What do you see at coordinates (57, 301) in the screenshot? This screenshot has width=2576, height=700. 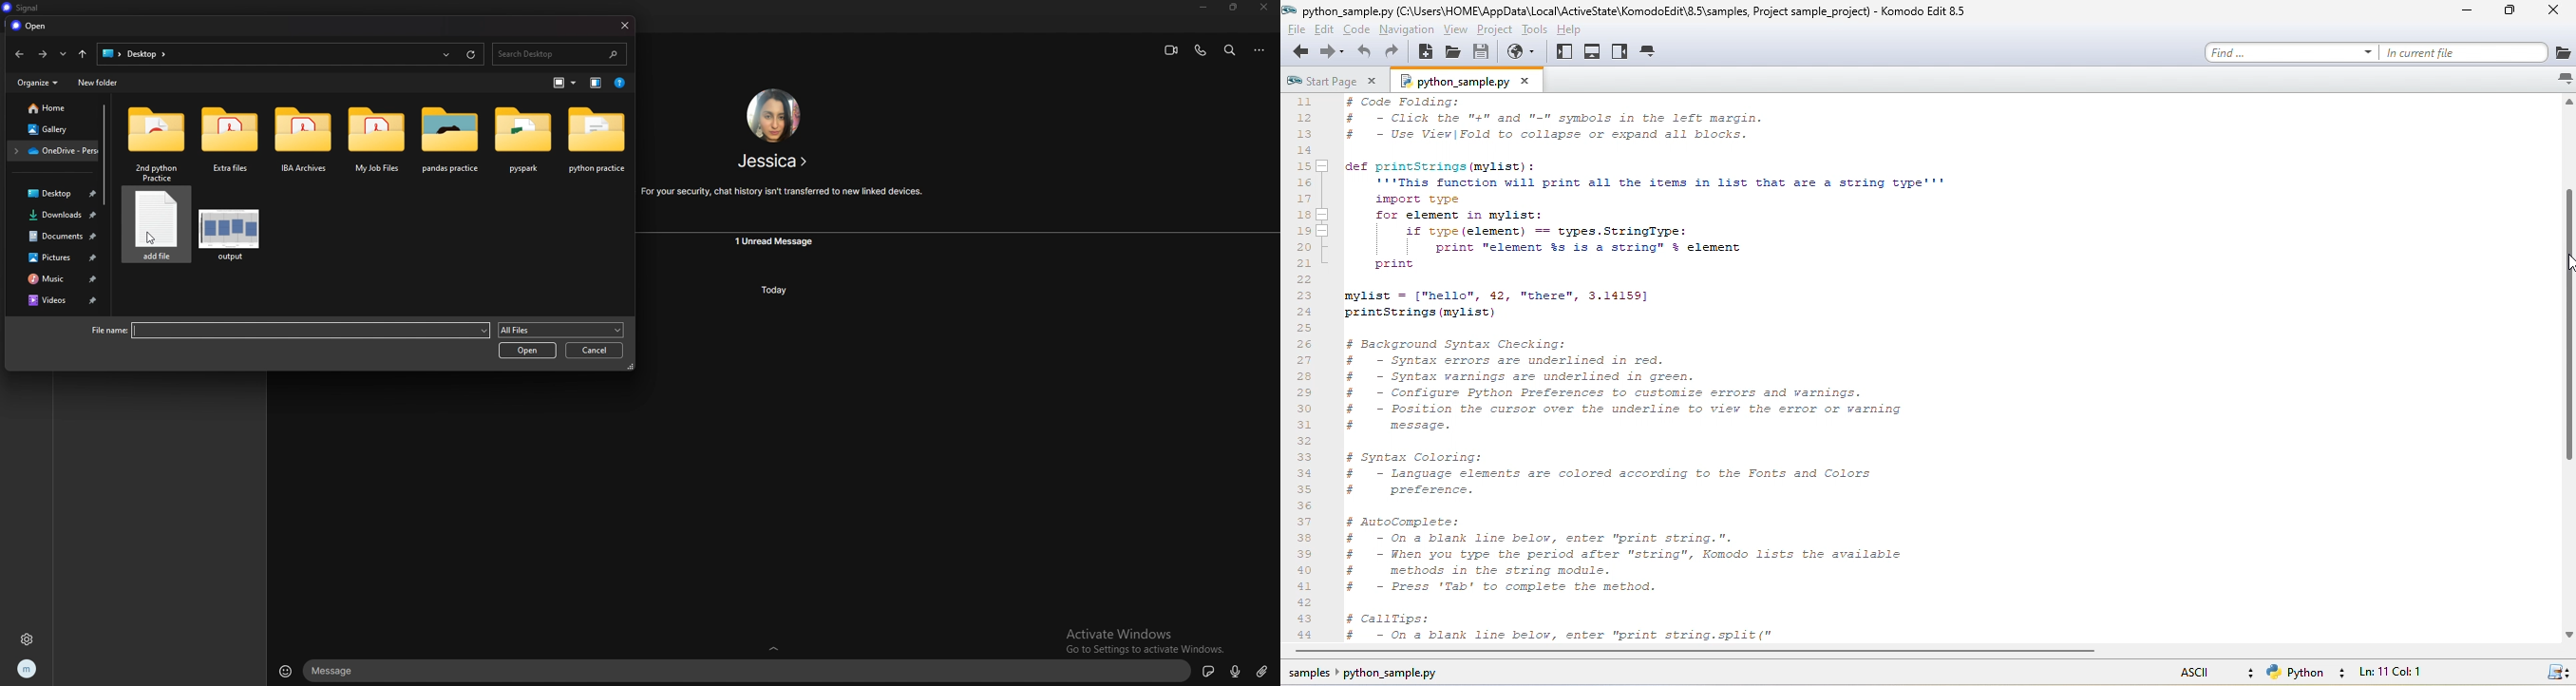 I see `videos` at bounding box center [57, 301].